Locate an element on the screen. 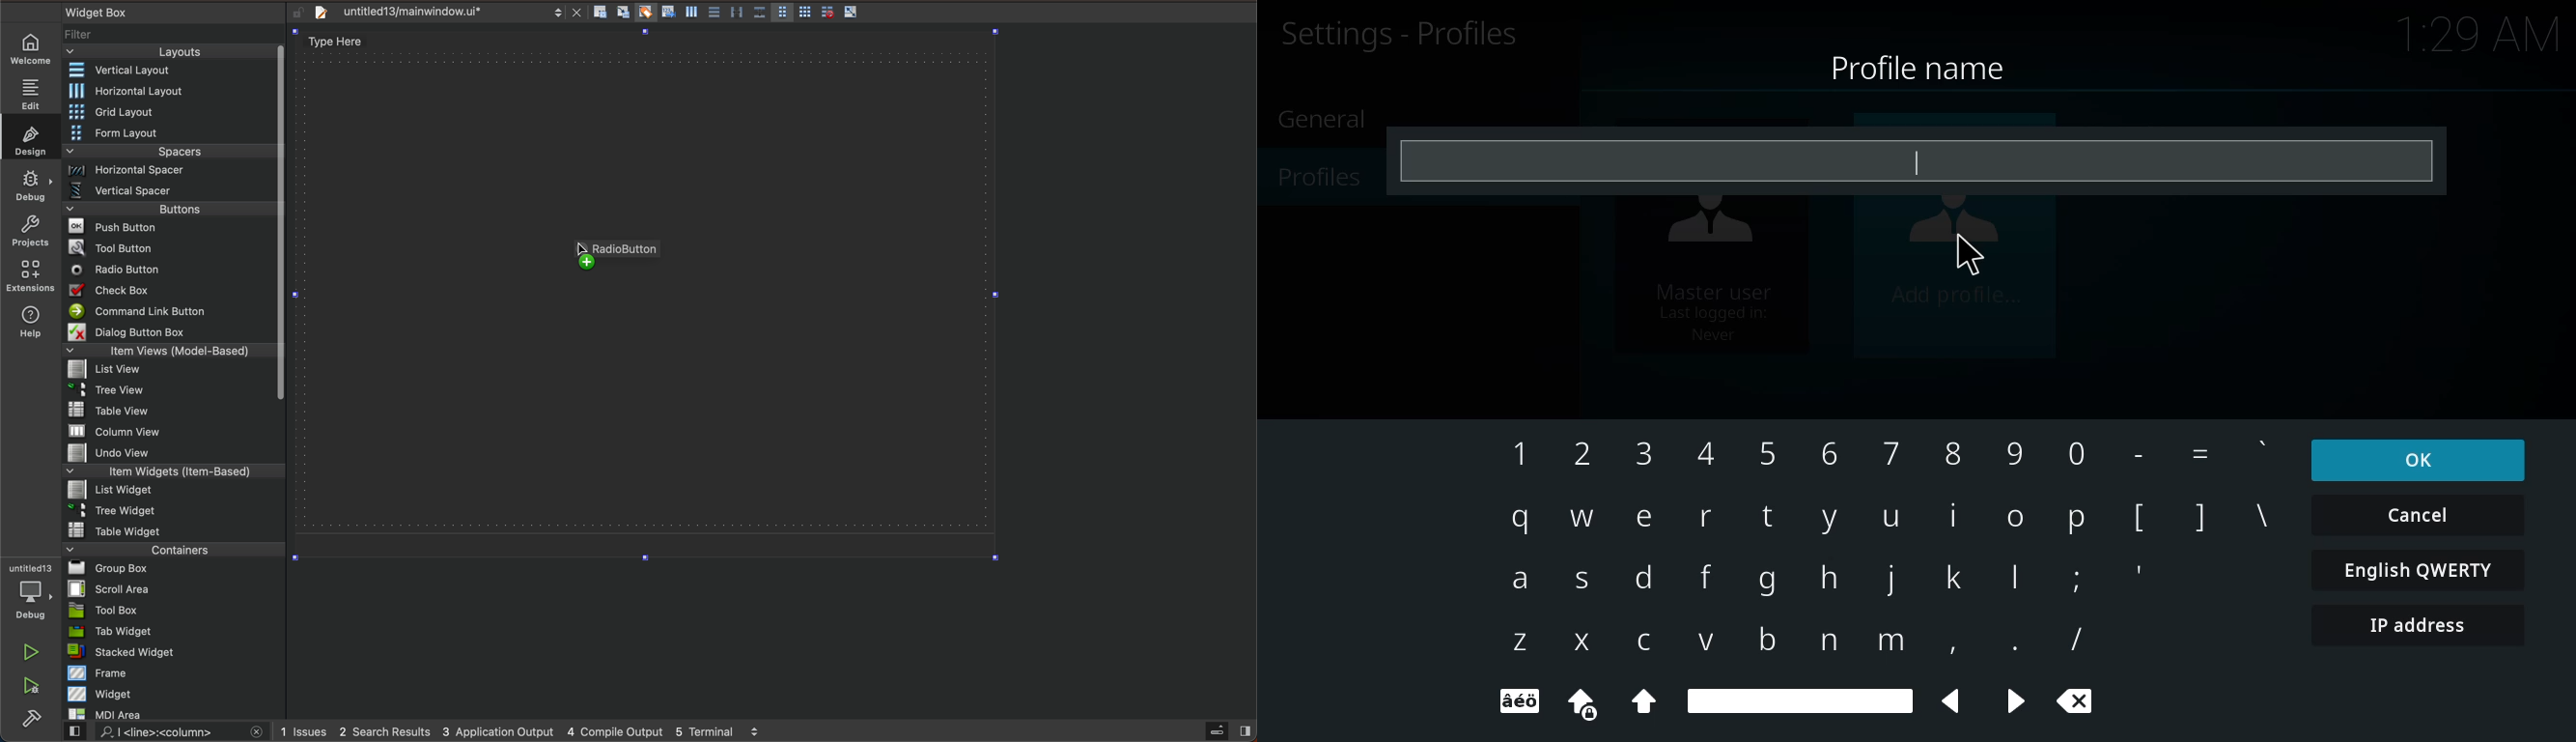 The height and width of the screenshot is (756, 2576). containers is located at coordinates (169, 549).